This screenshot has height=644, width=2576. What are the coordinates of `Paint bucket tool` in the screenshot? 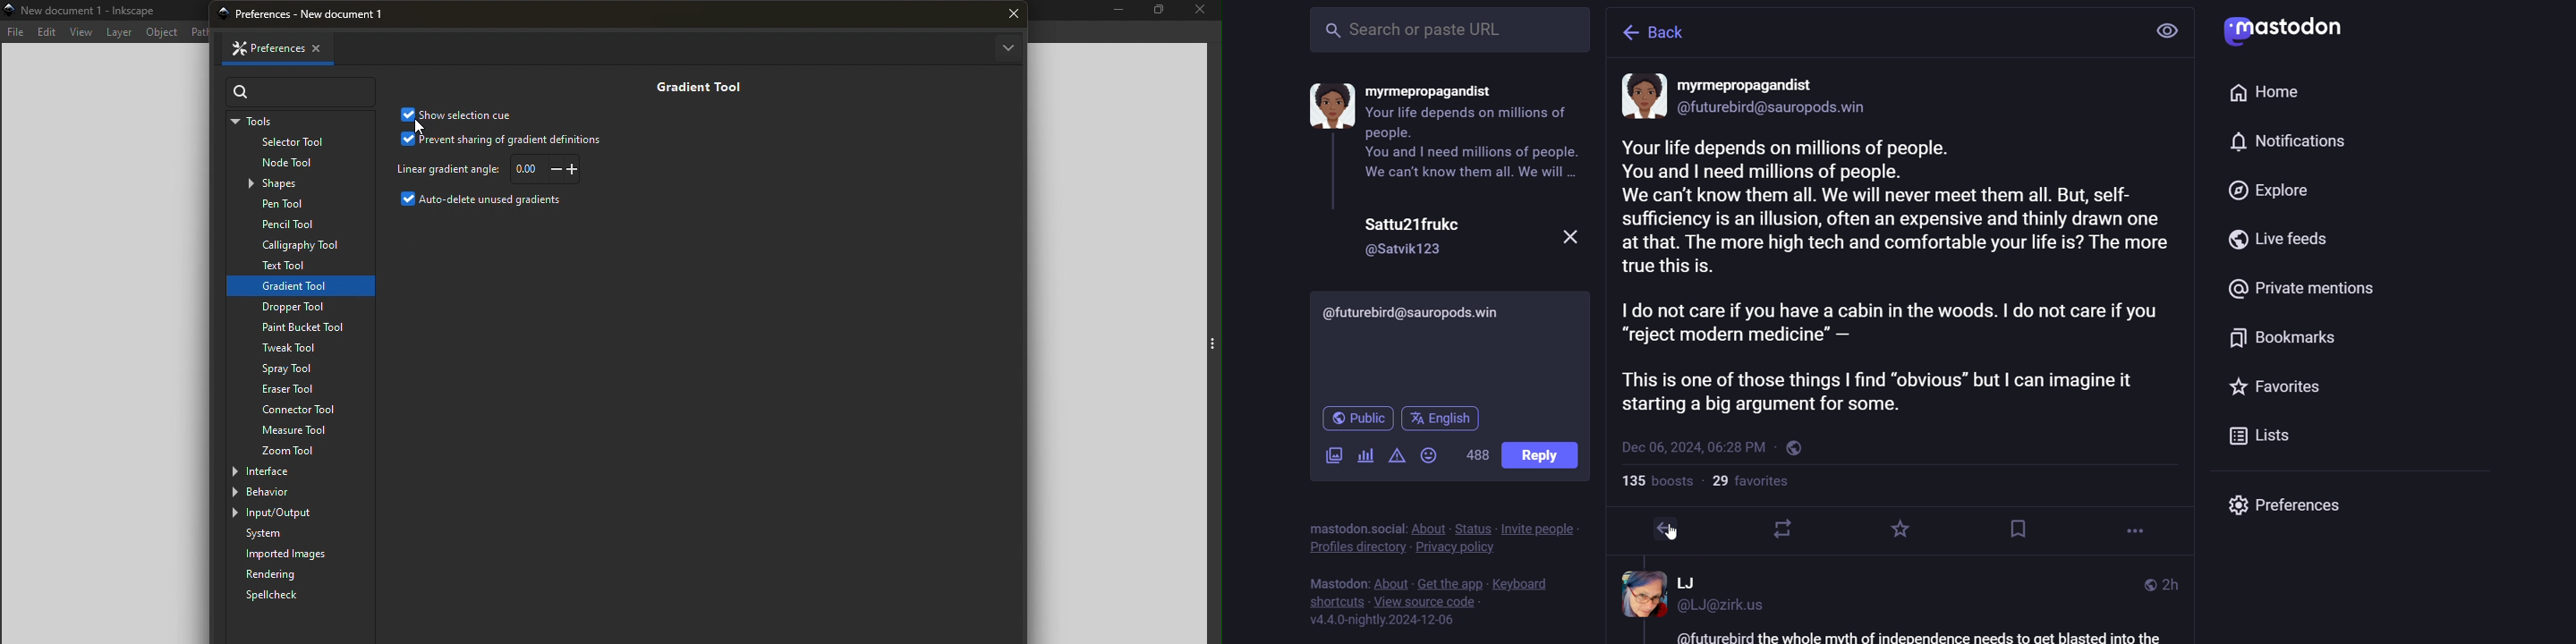 It's located at (294, 327).